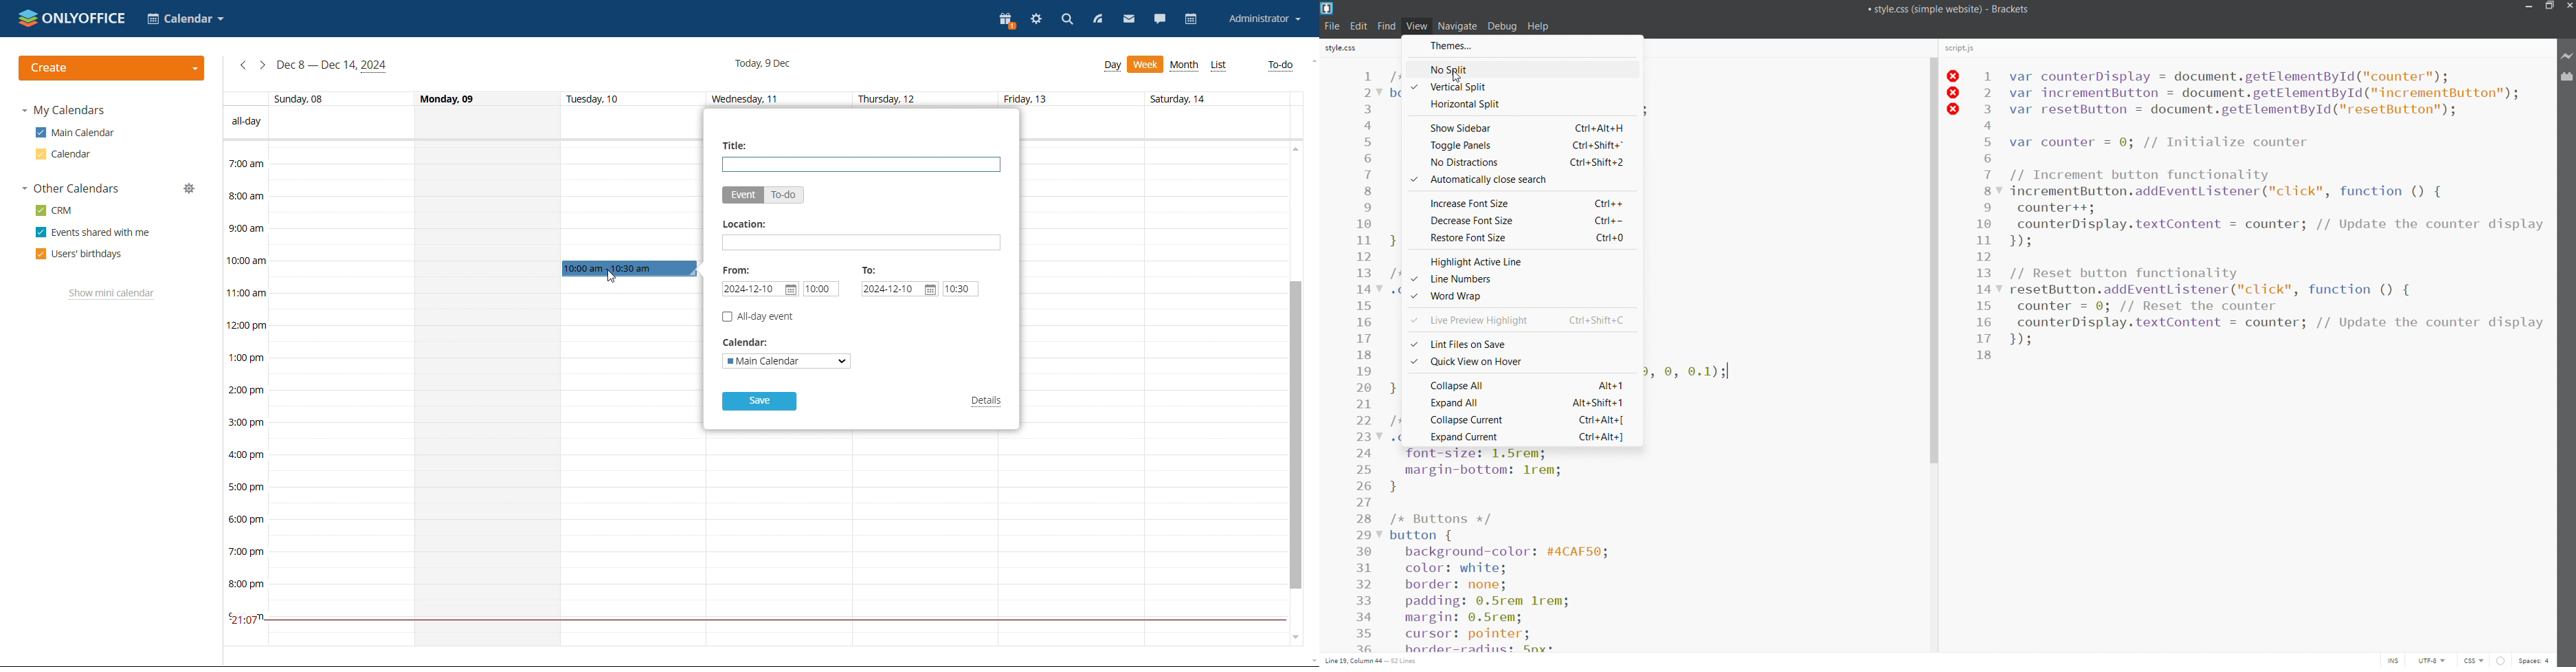  What do you see at coordinates (2568, 78) in the screenshot?
I see `extension manager` at bounding box center [2568, 78].